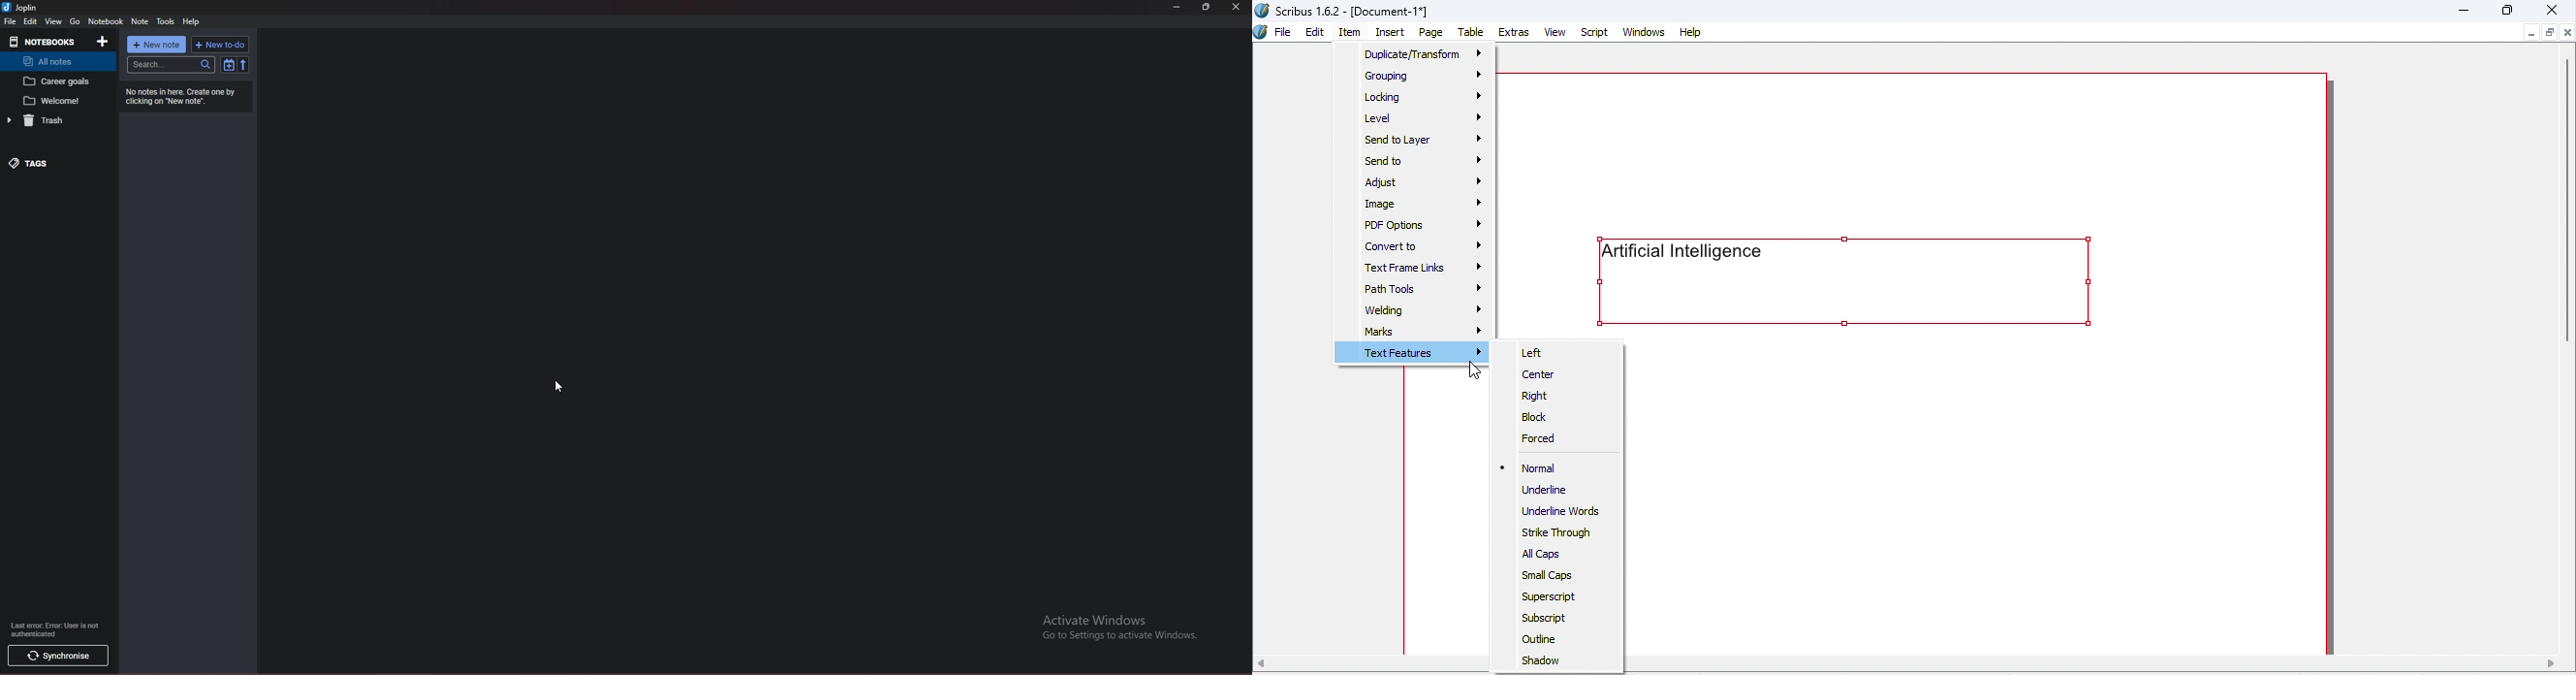 This screenshot has height=700, width=2576. I want to click on tags, so click(47, 163).